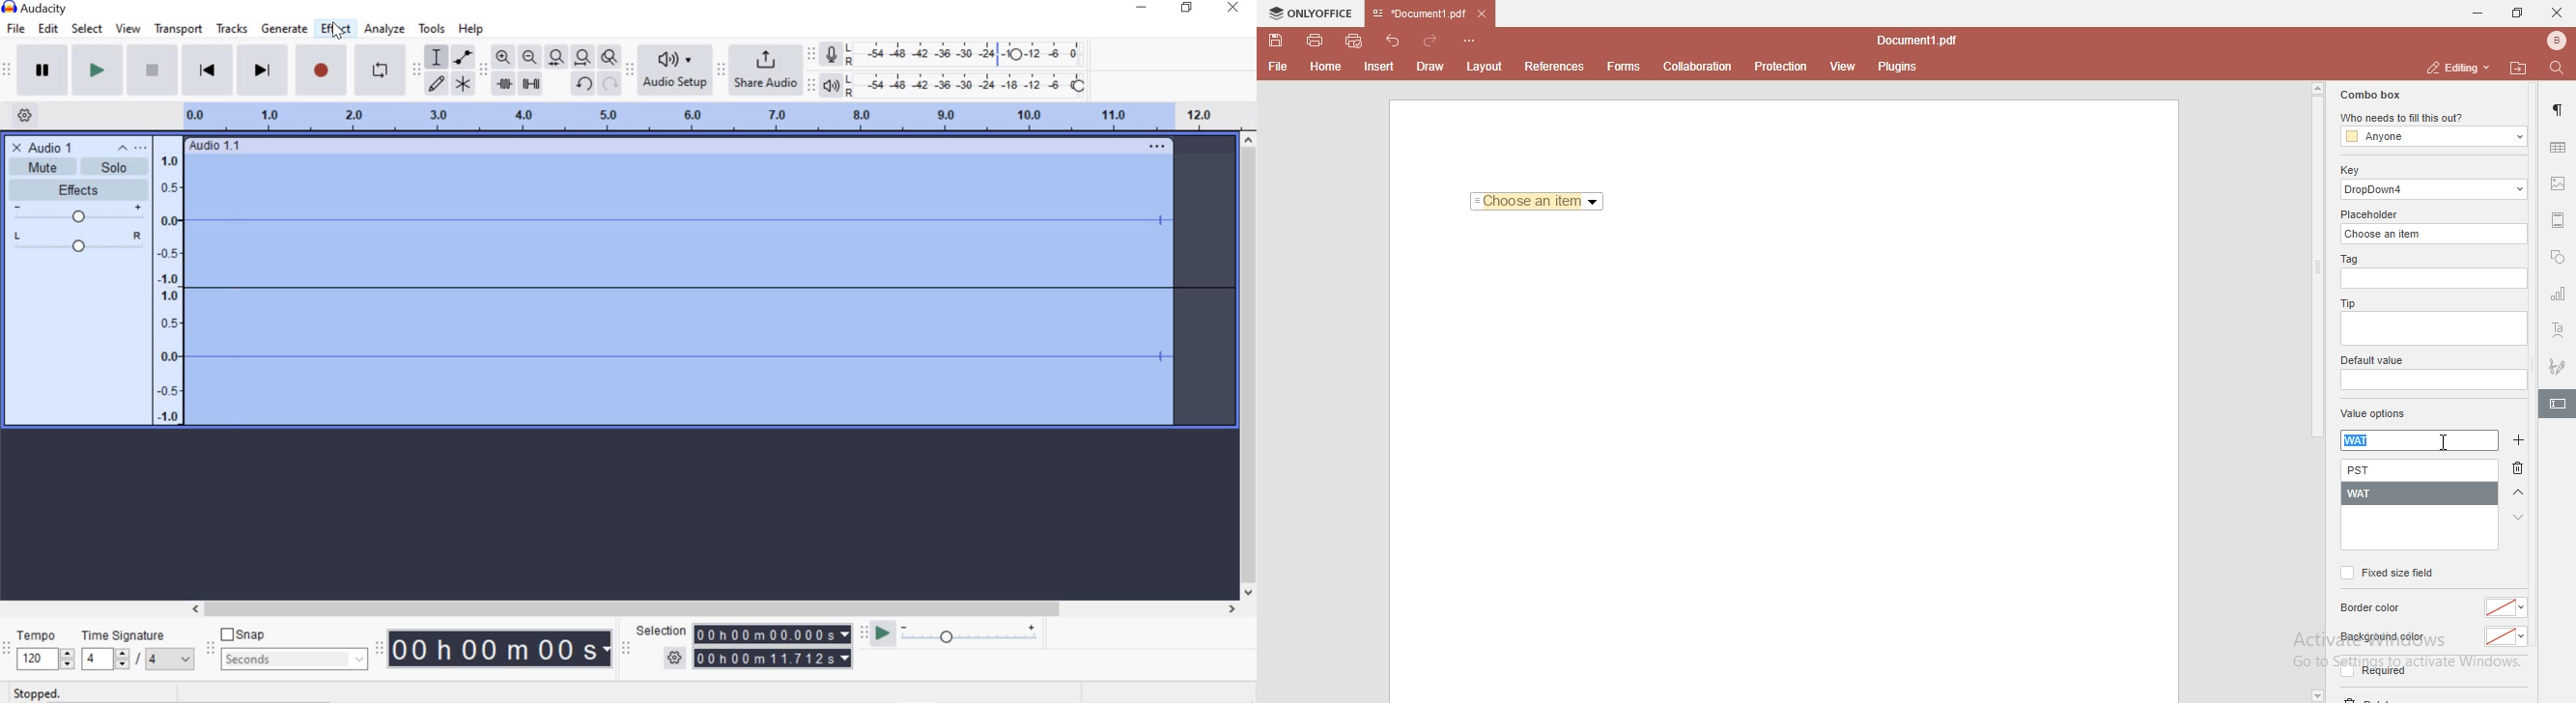 The height and width of the screenshot is (728, 2576). I want to click on background color, so click(2381, 637).